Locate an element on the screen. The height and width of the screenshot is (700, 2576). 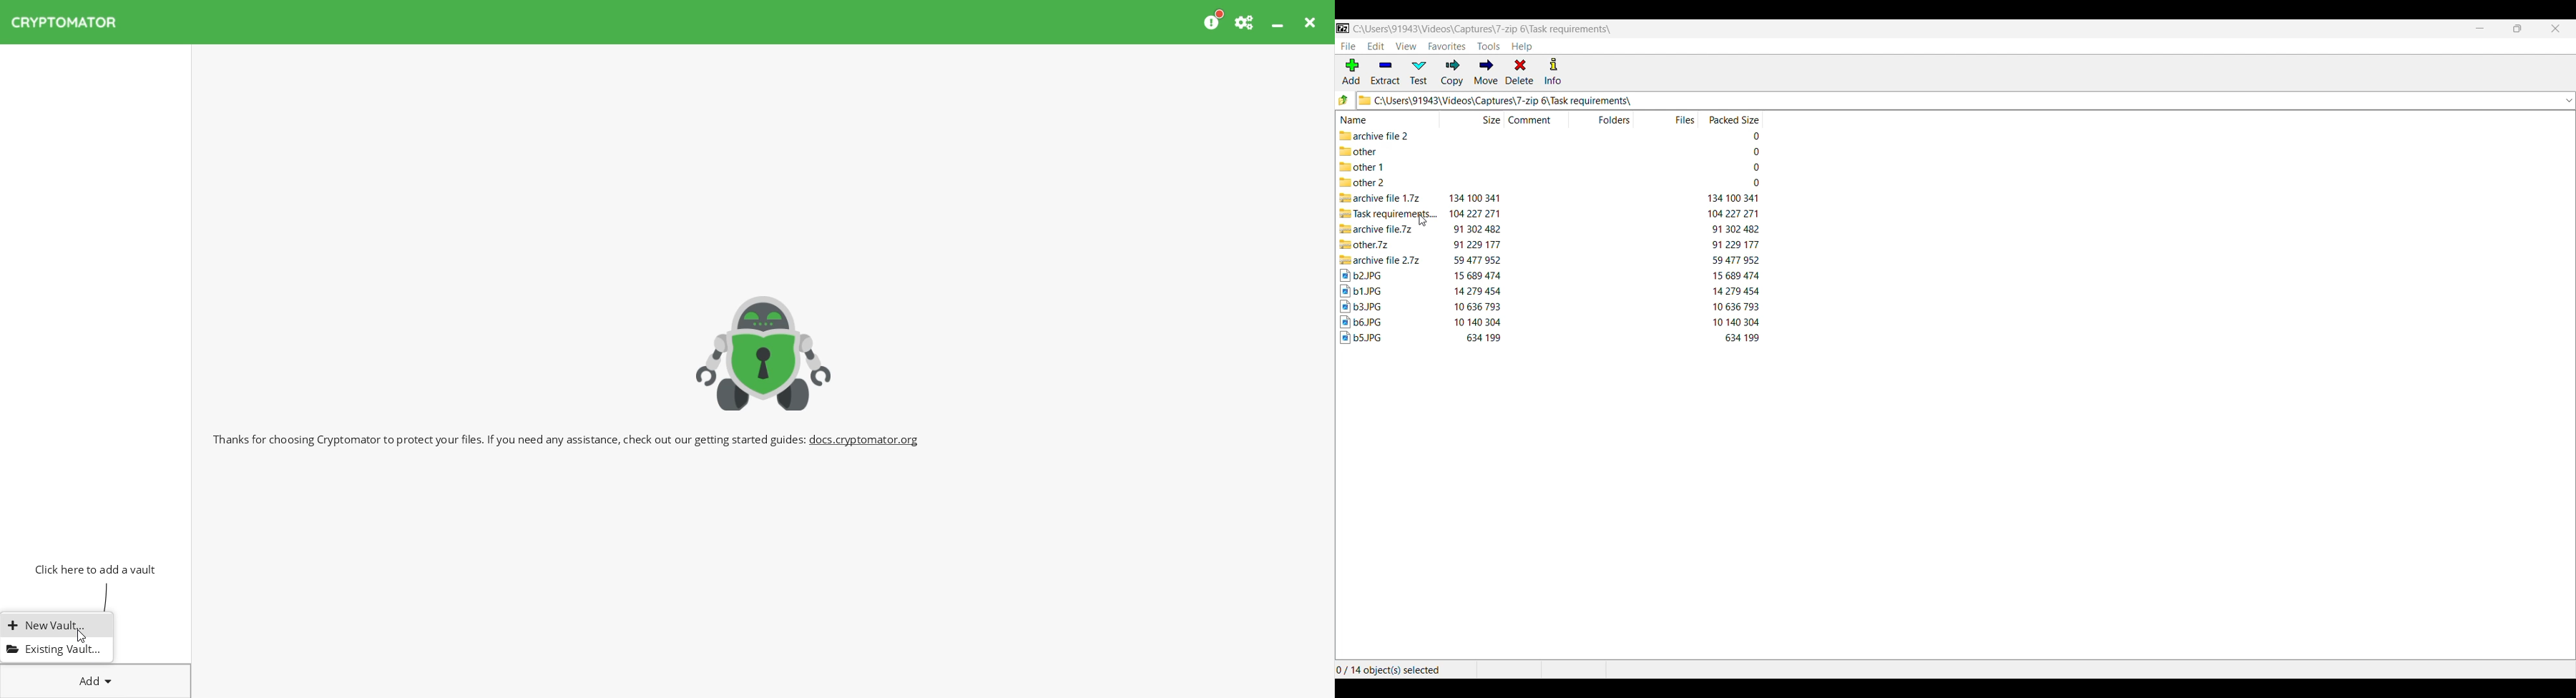
Close is located at coordinates (1312, 22).